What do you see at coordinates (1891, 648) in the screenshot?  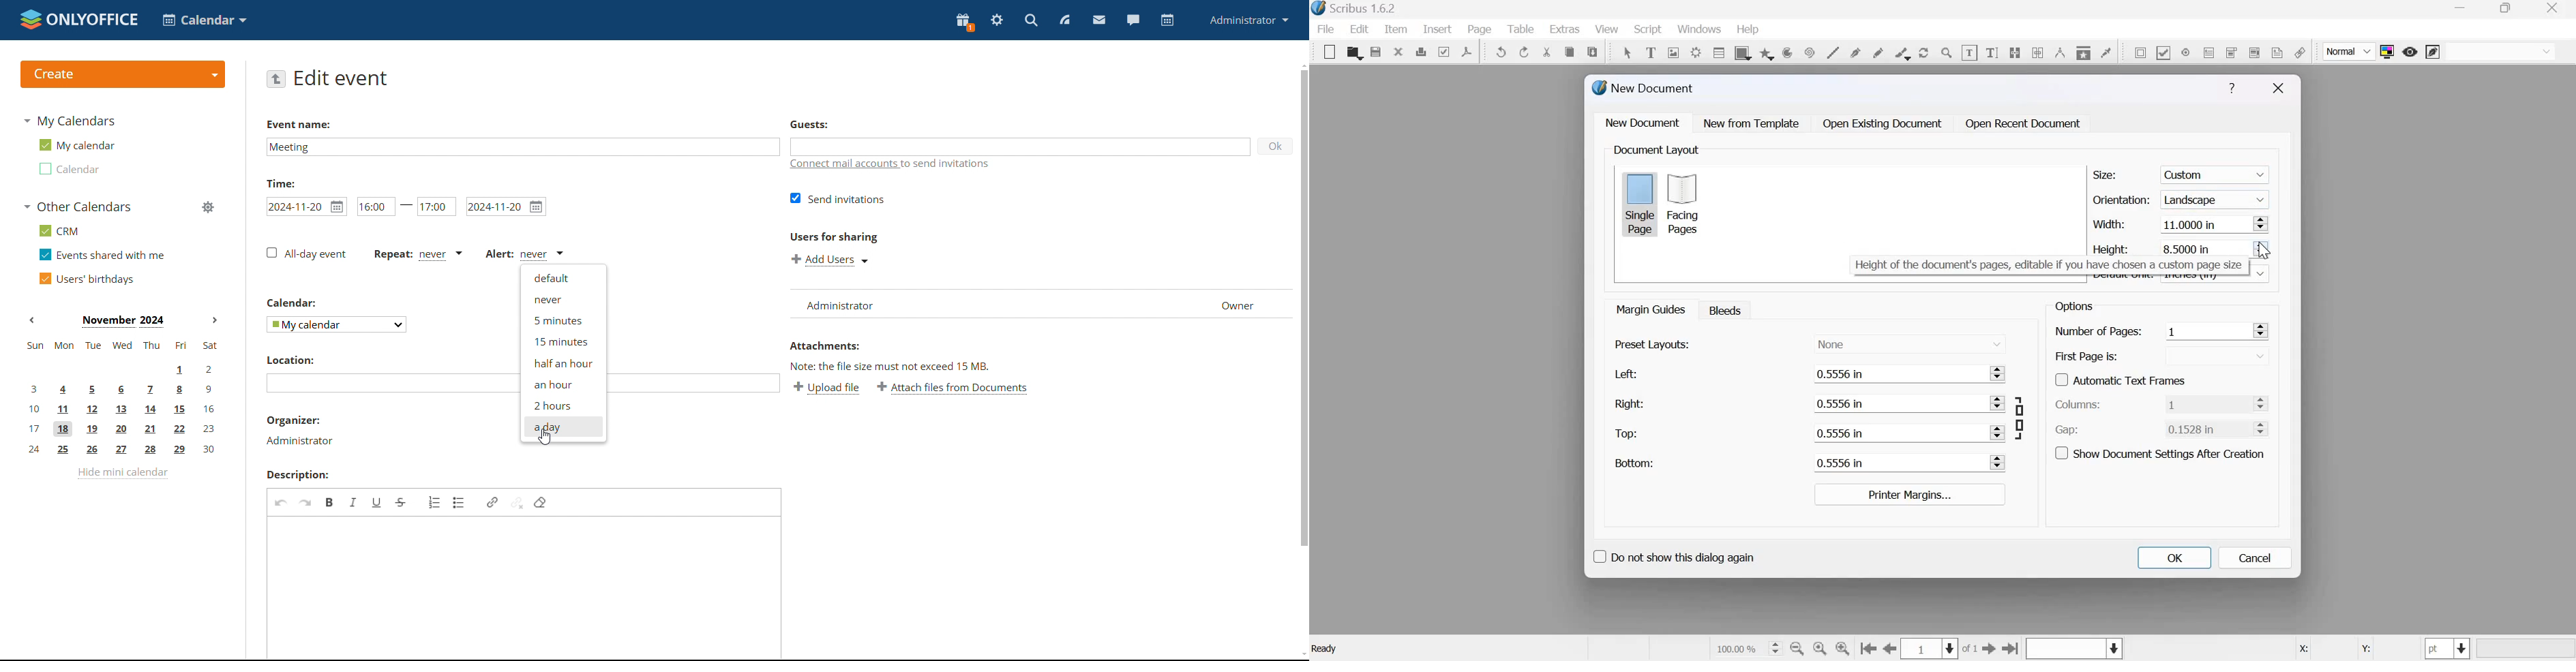 I see `go to the previous page` at bounding box center [1891, 648].